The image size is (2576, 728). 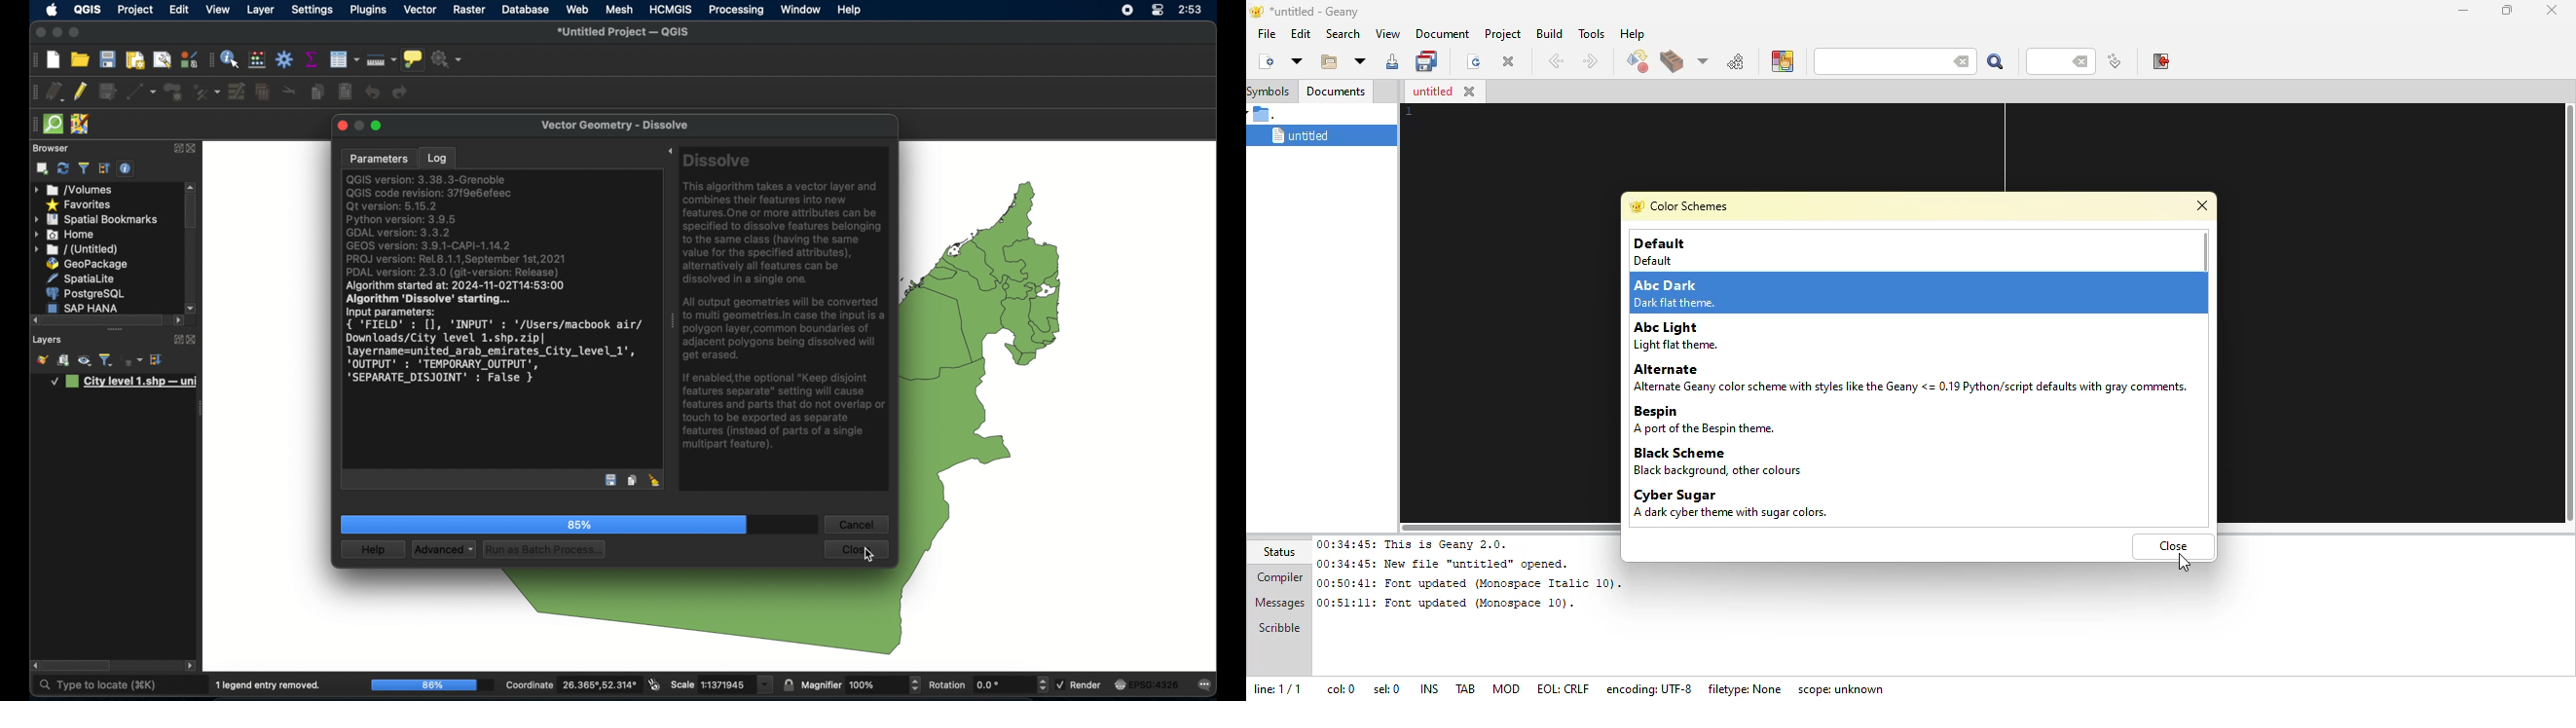 What do you see at coordinates (188, 59) in the screenshot?
I see `style manager` at bounding box center [188, 59].